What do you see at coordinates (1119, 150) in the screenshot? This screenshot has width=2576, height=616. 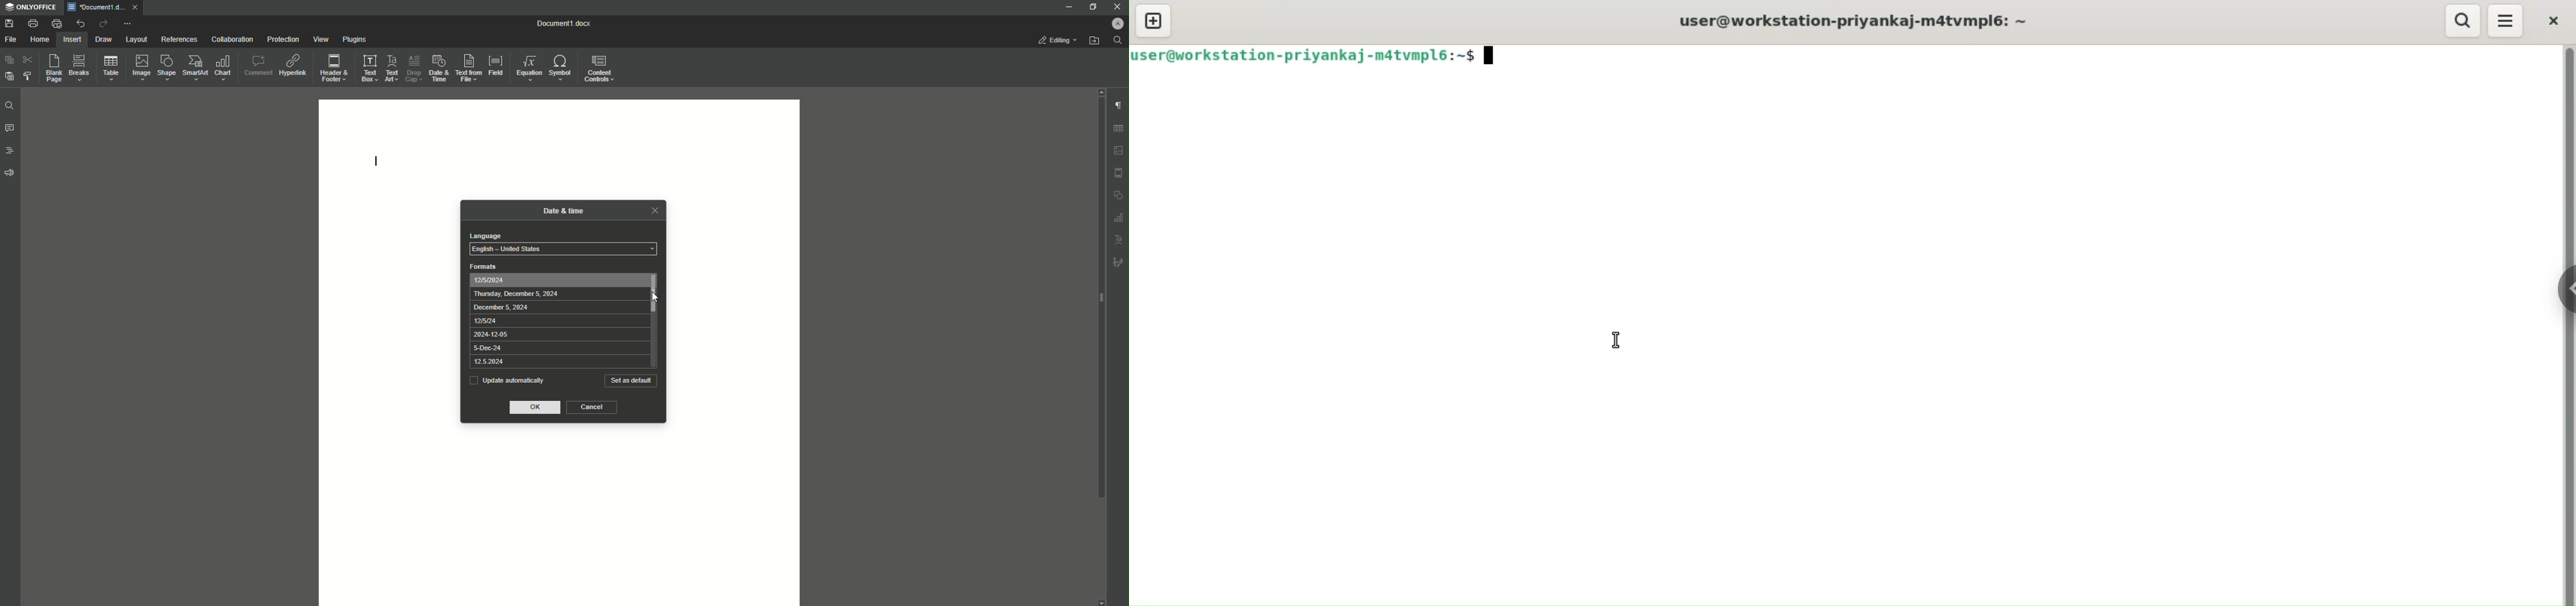 I see `image settings` at bounding box center [1119, 150].